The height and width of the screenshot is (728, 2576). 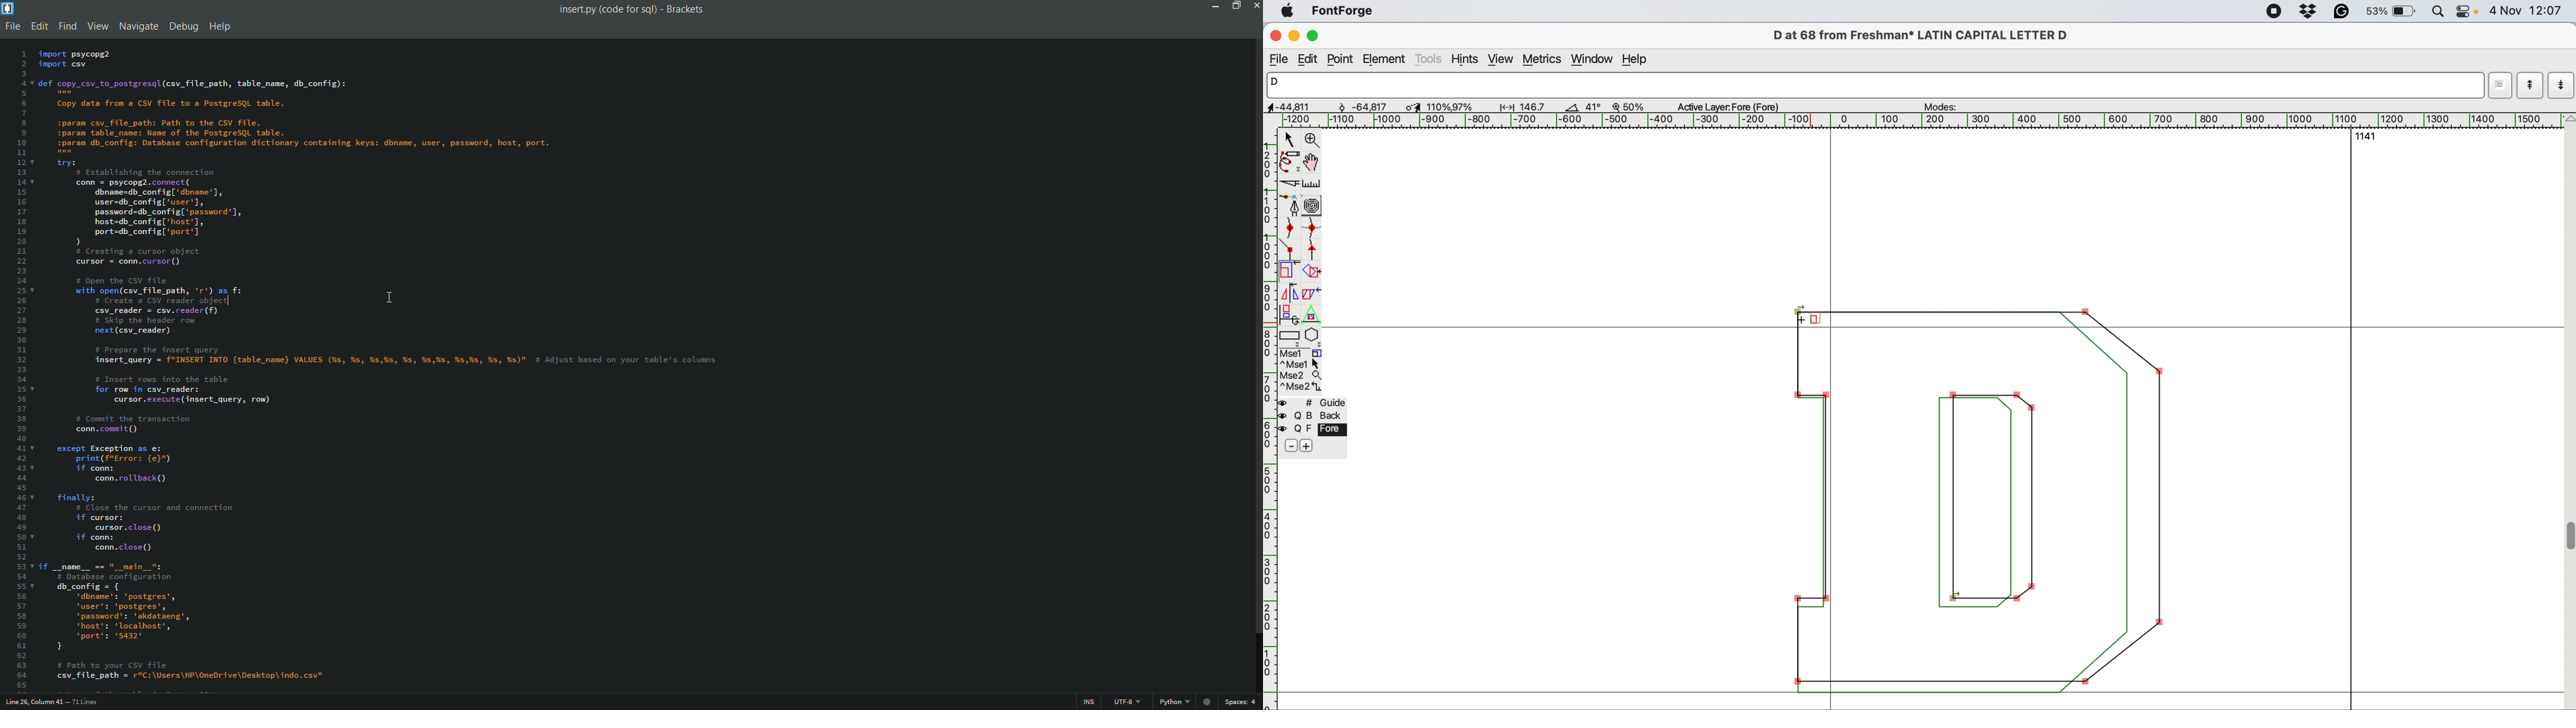 What do you see at coordinates (1316, 403) in the screenshot?
I see `# guide` at bounding box center [1316, 403].